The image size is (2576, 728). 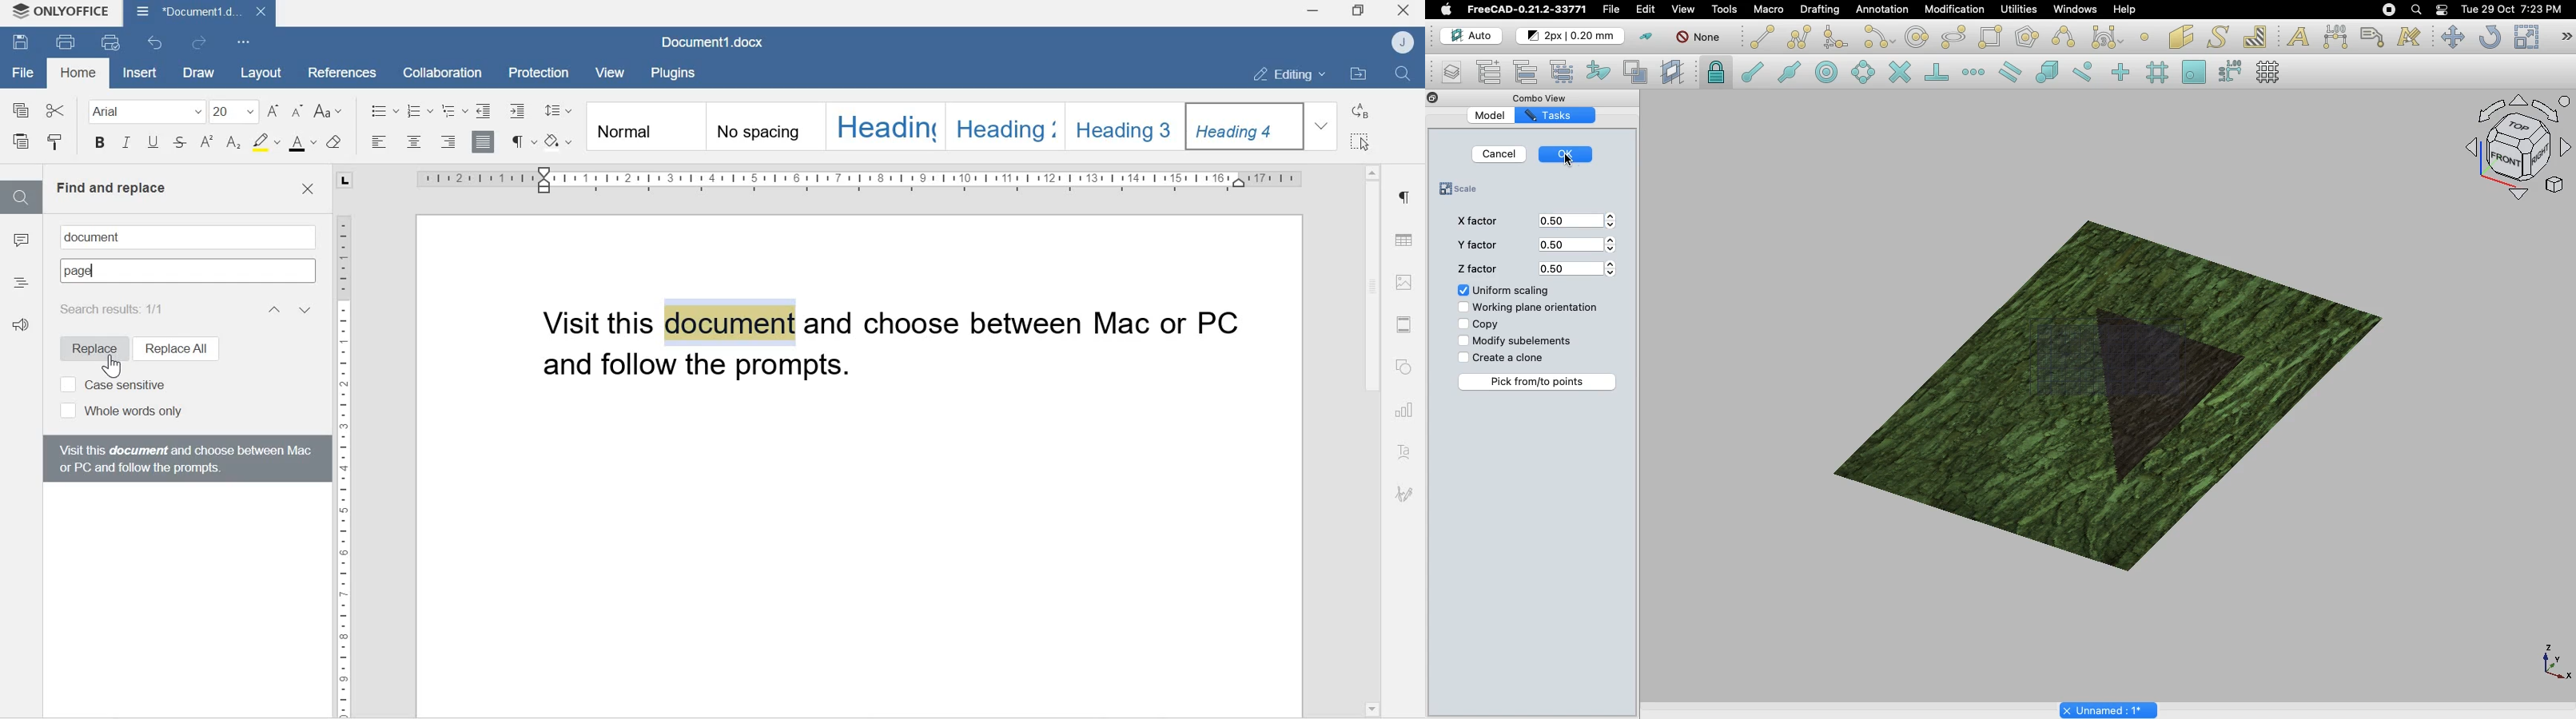 I want to click on Help, so click(x=2125, y=8).